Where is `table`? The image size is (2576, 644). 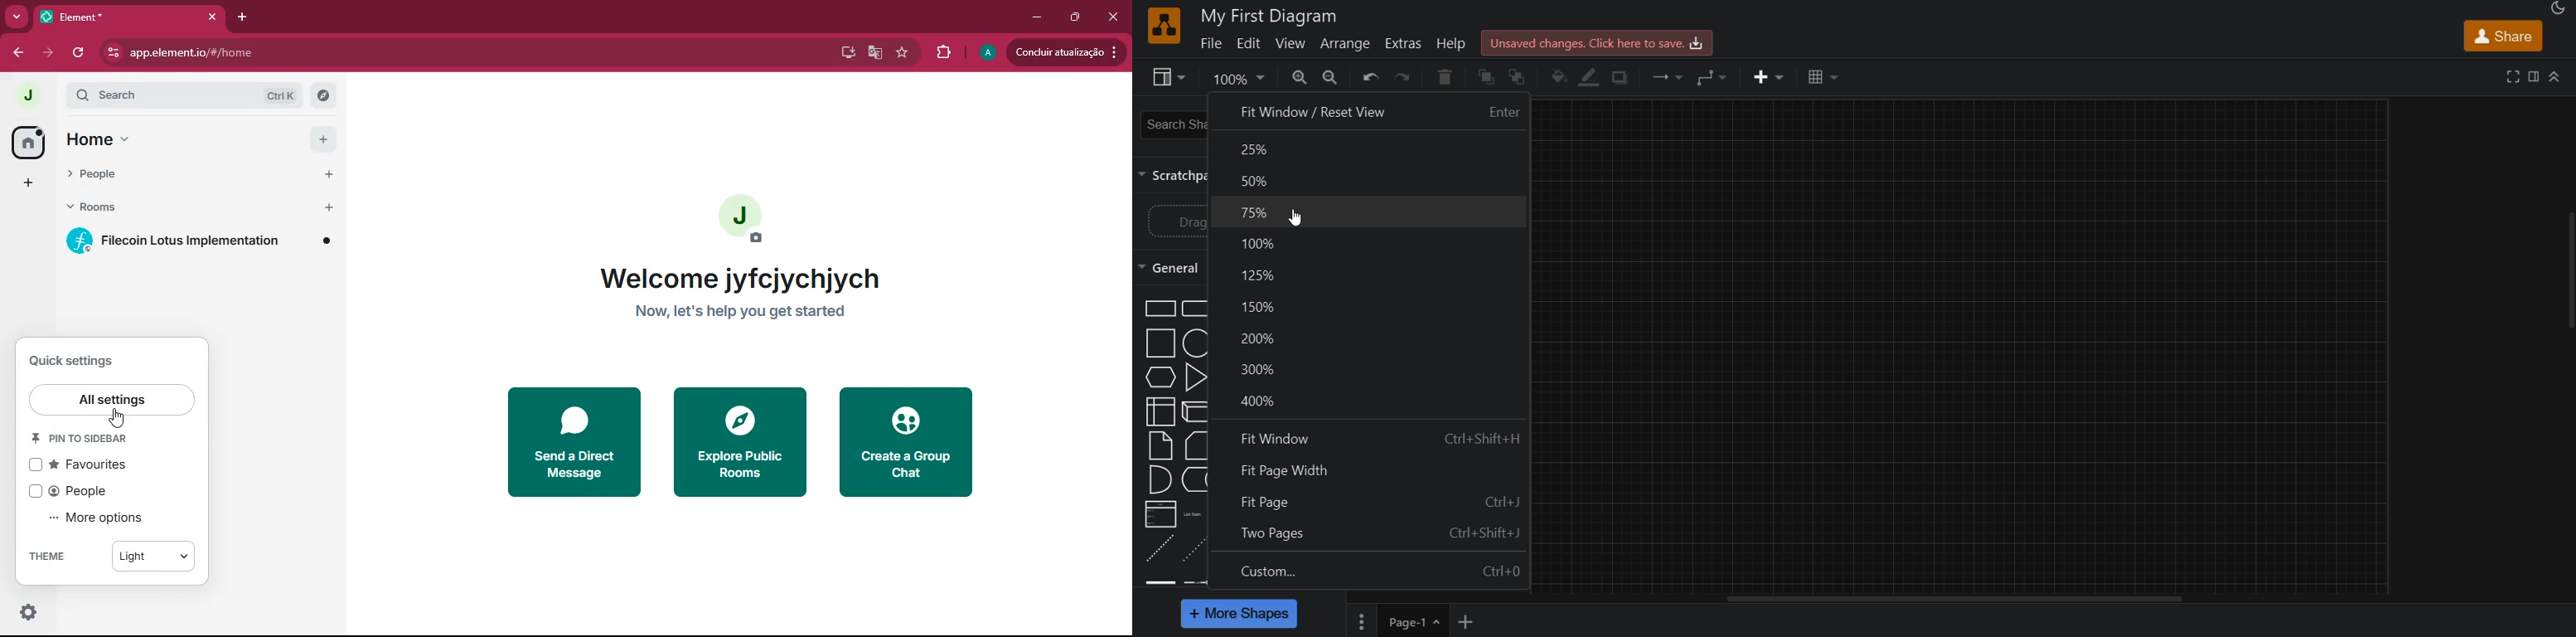 table is located at coordinates (1823, 79).